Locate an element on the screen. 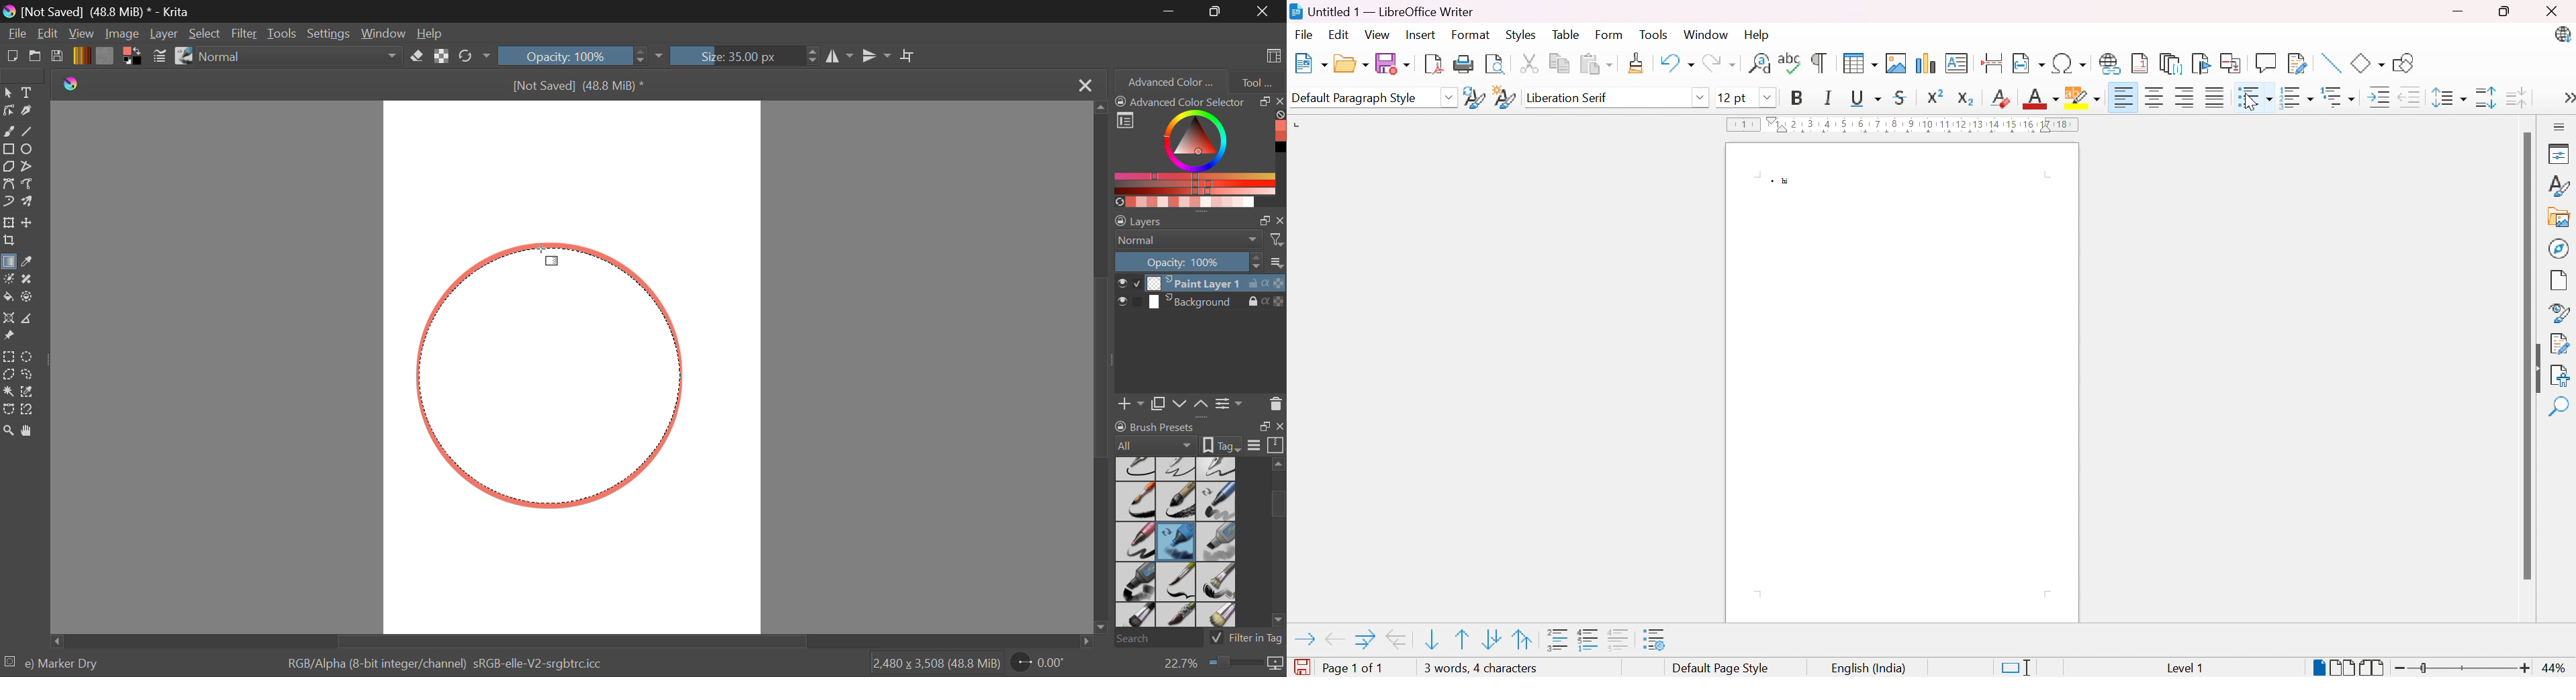 This screenshot has height=700, width=2576. Move Layers is located at coordinates (1192, 402).